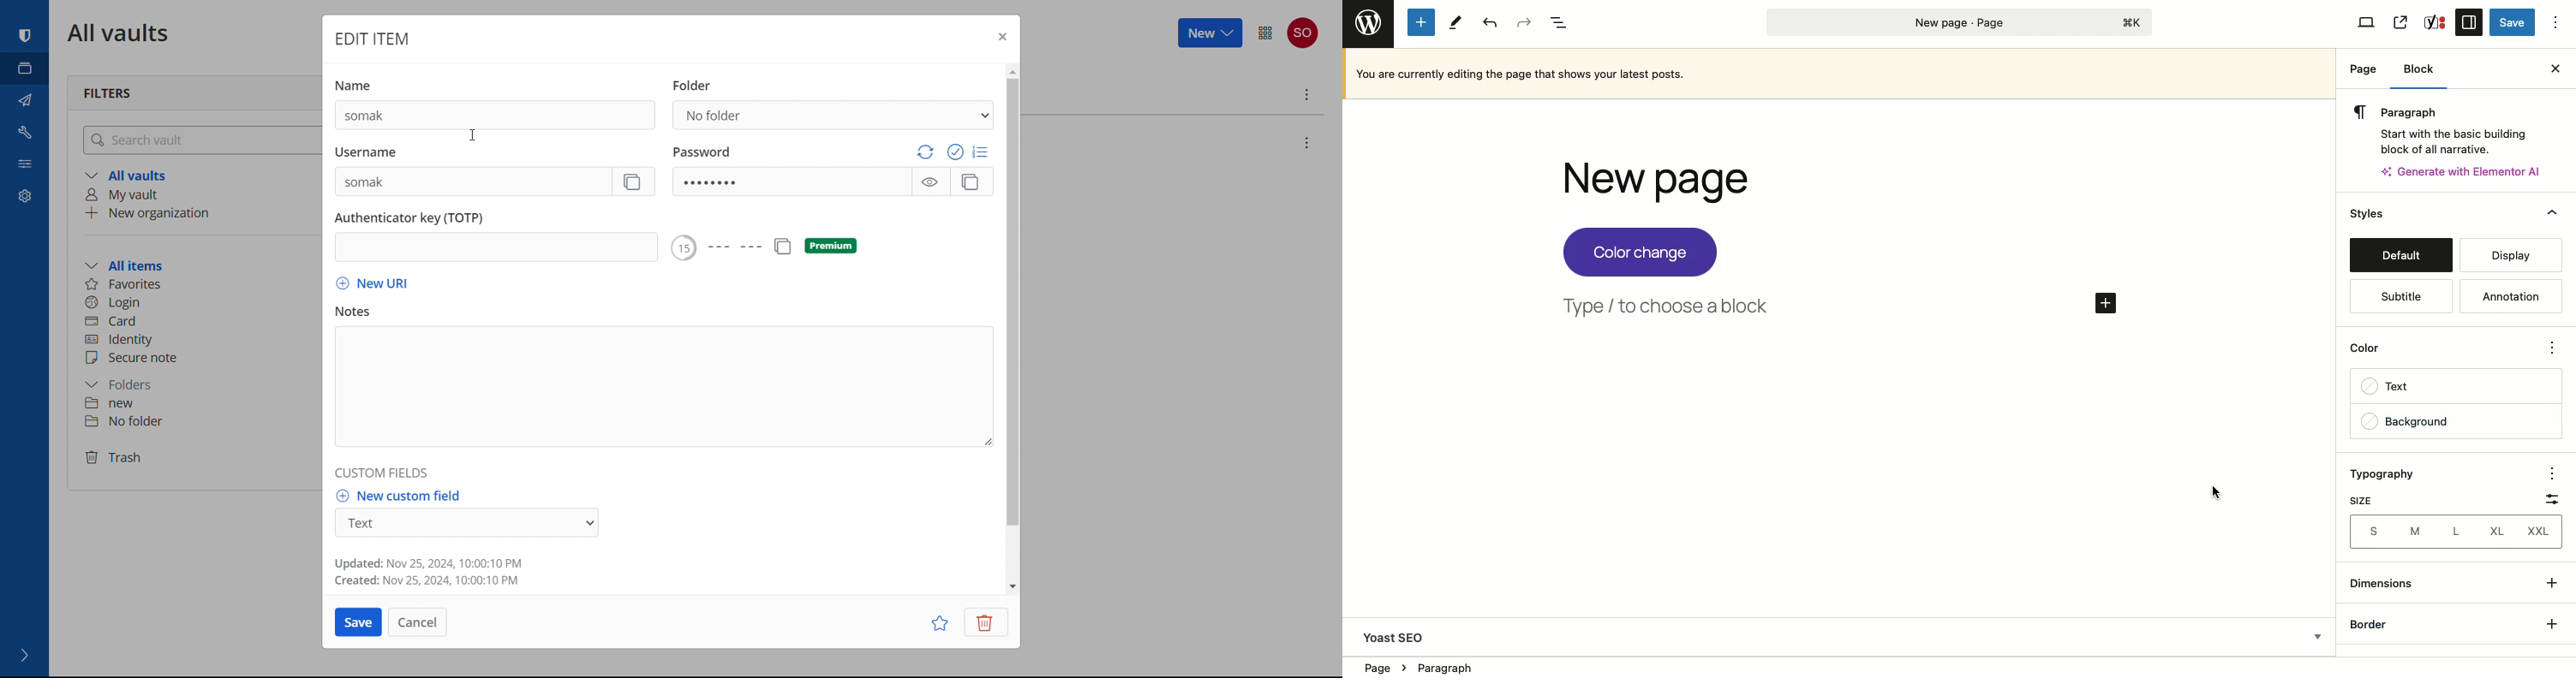  Describe the element at coordinates (2366, 215) in the screenshot. I see `Styles` at that location.